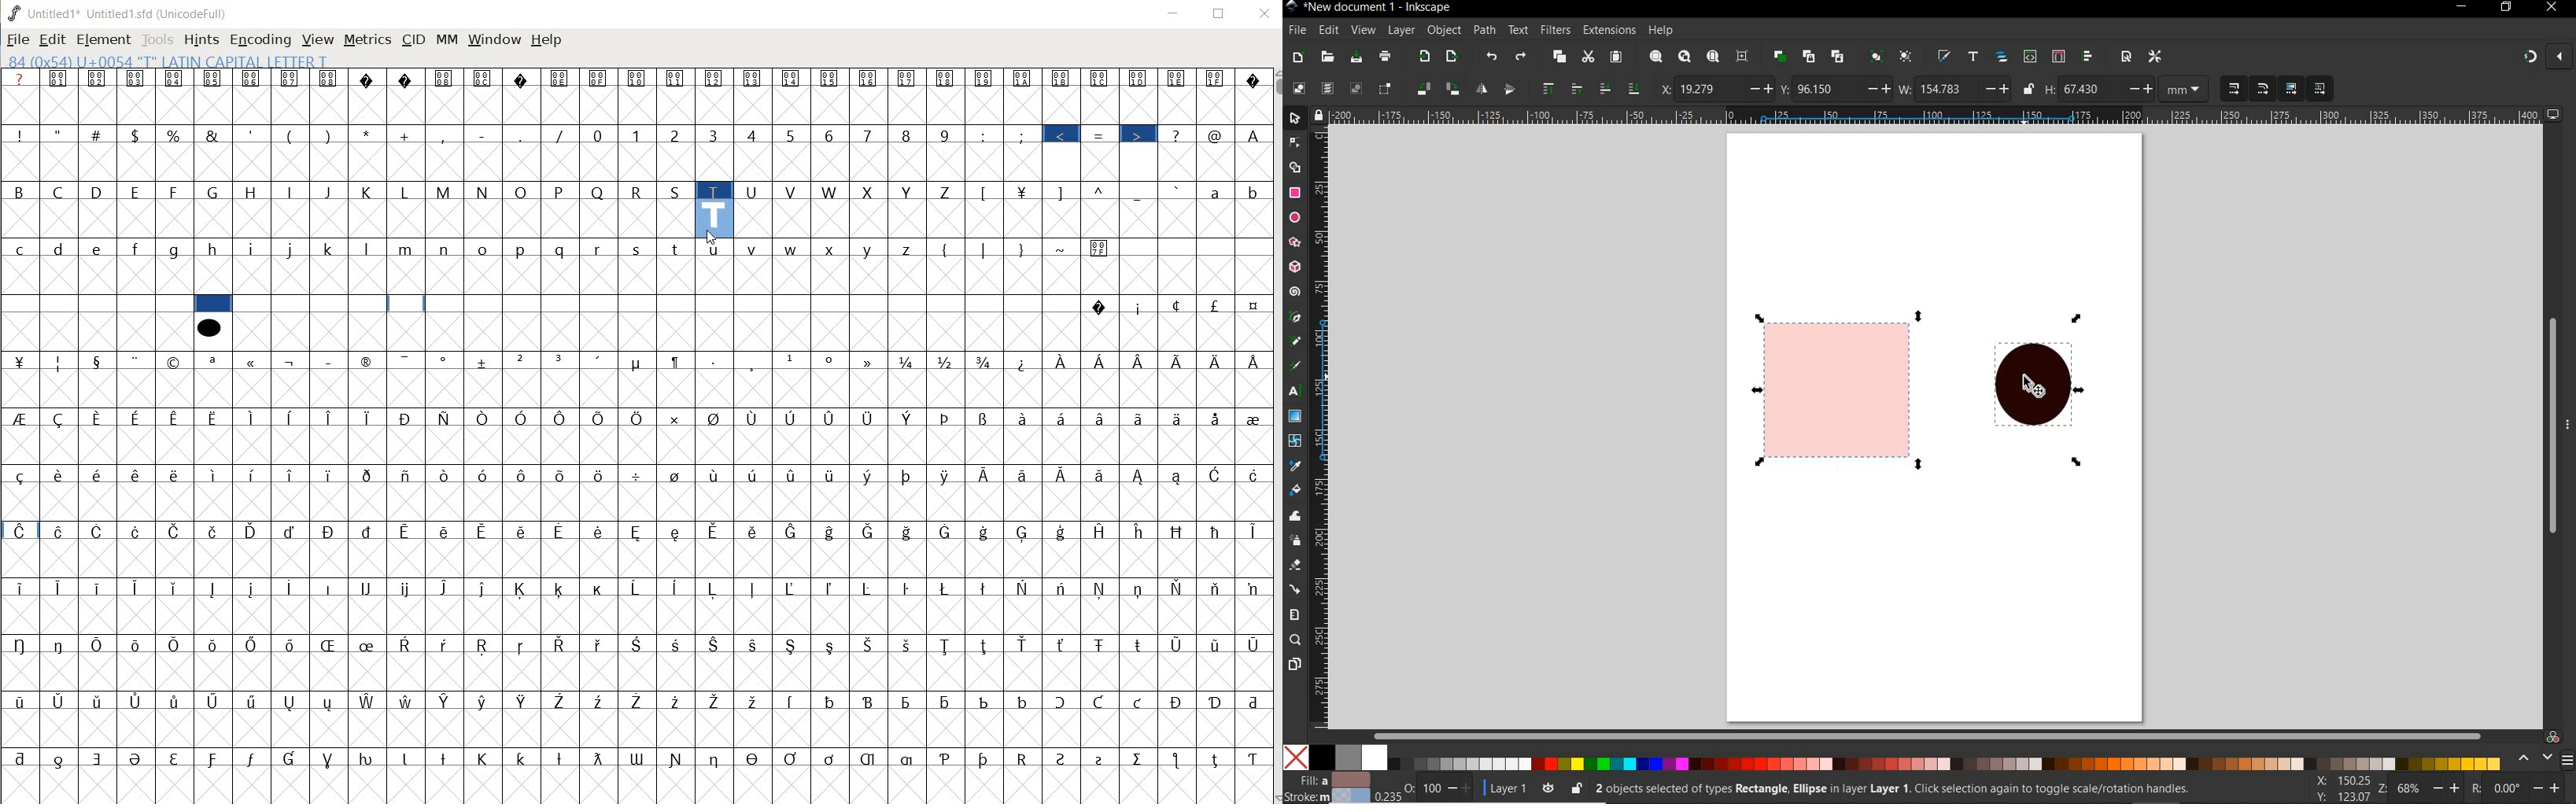  What do you see at coordinates (61, 191) in the screenshot?
I see `C` at bounding box center [61, 191].